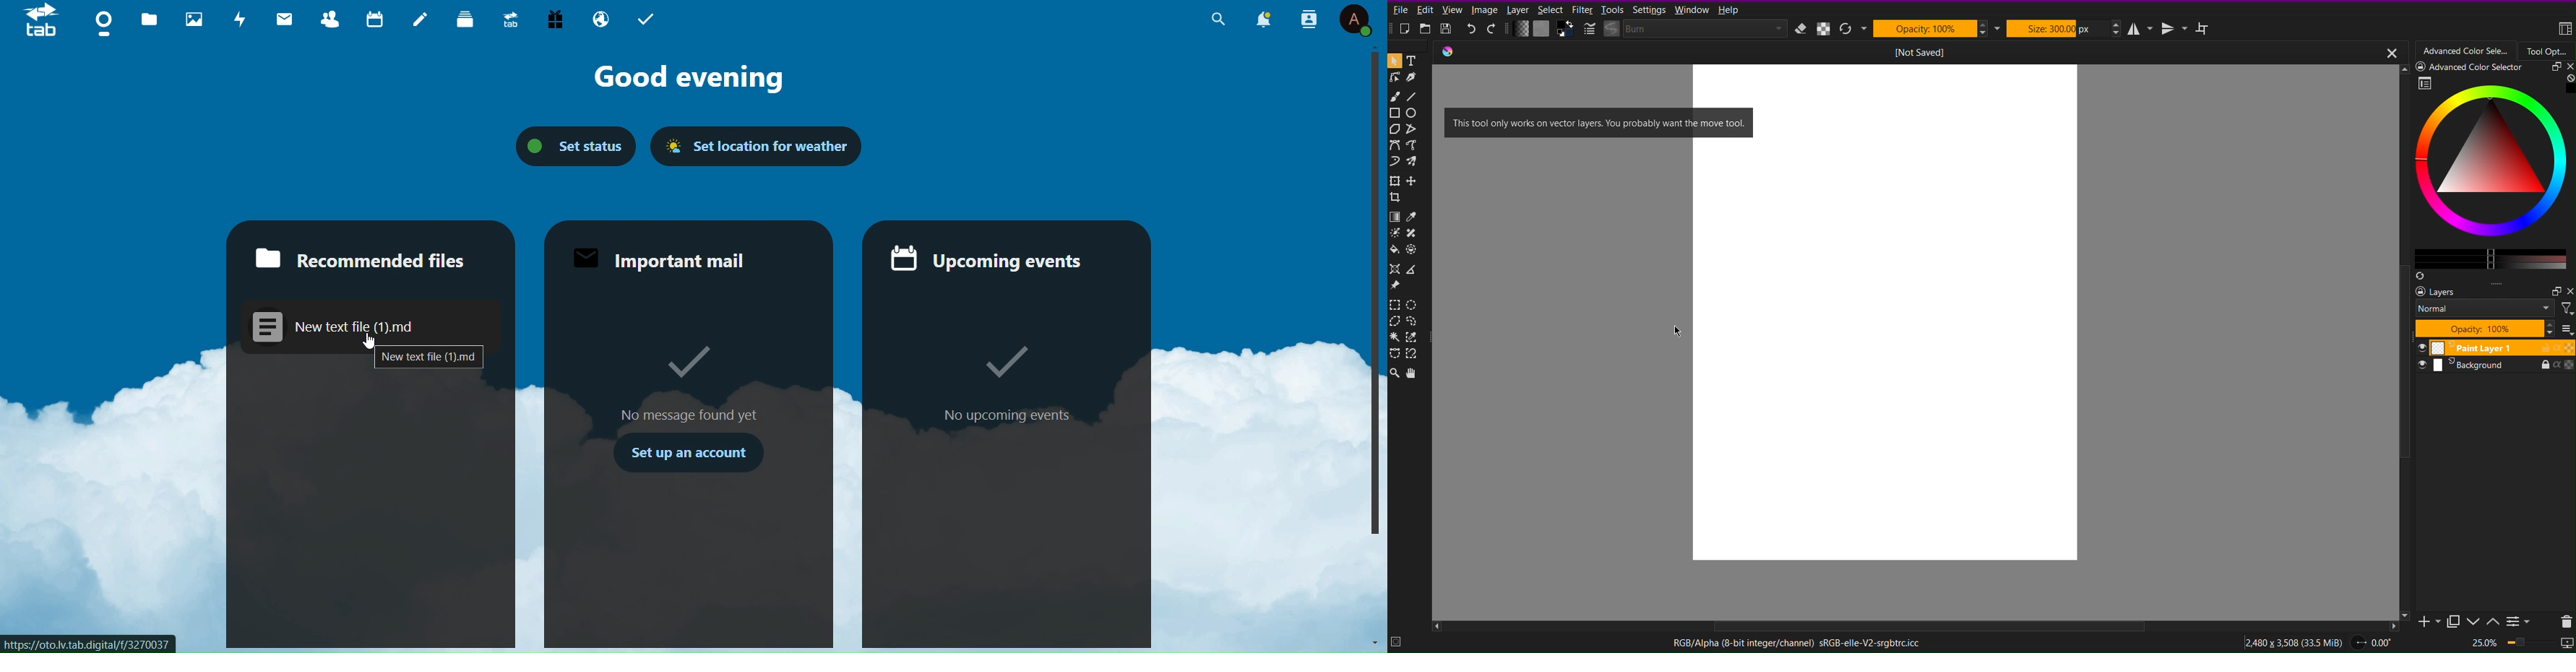 The width and height of the screenshot is (2576, 672). What do you see at coordinates (193, 20) in the screenshot?
I see `photo` at bounding box center [193, 20].